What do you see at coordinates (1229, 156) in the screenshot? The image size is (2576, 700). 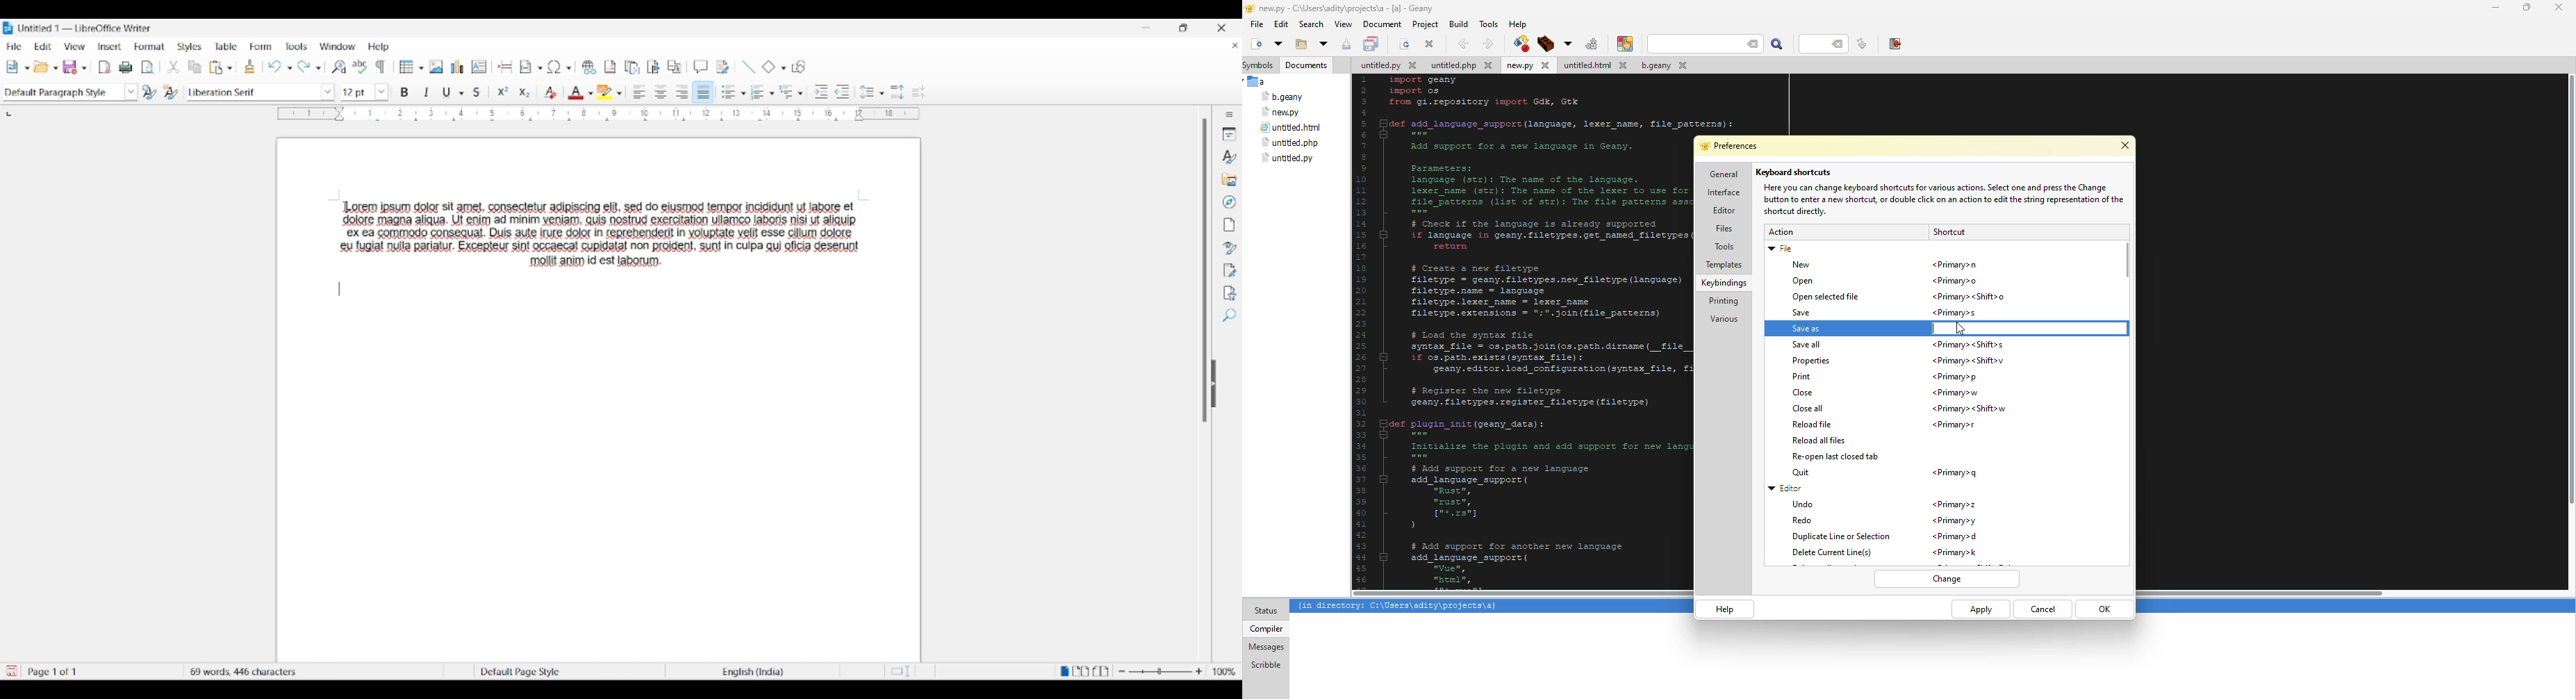 I see `Styles` at bounding box center [1229, 156].